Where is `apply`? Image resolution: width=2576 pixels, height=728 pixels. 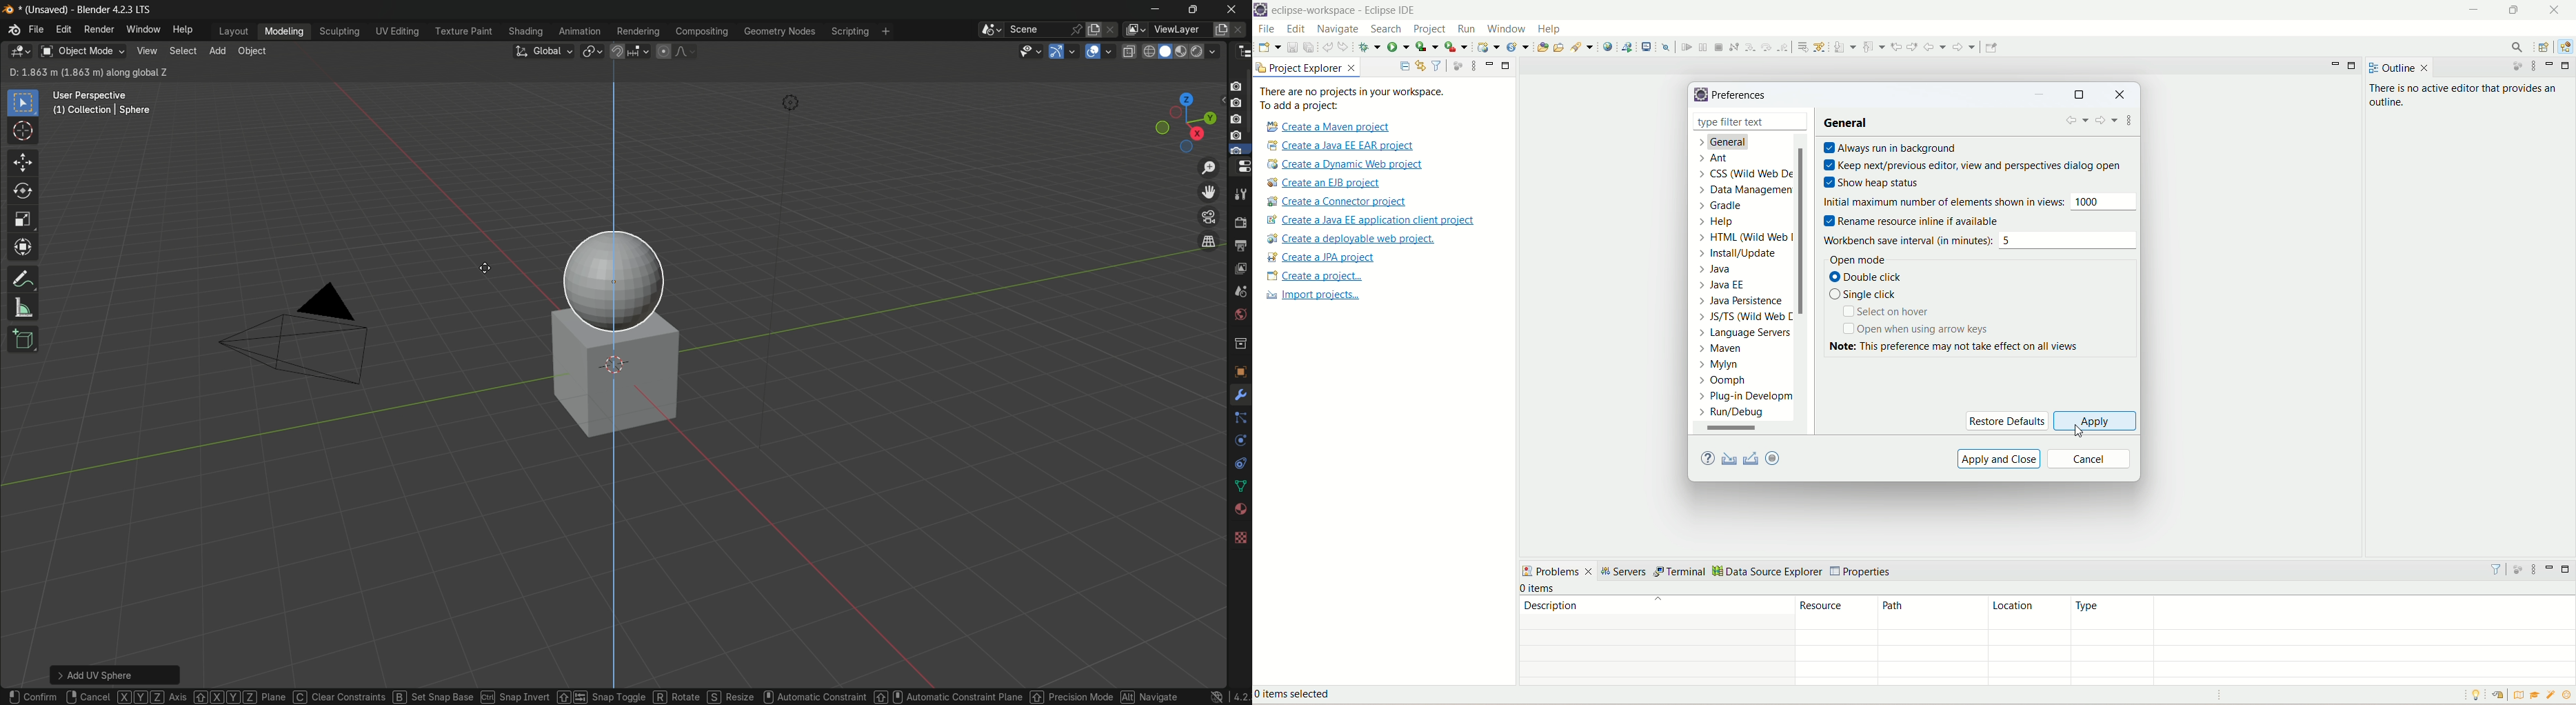 apply is located at coordinates (2095, 420).